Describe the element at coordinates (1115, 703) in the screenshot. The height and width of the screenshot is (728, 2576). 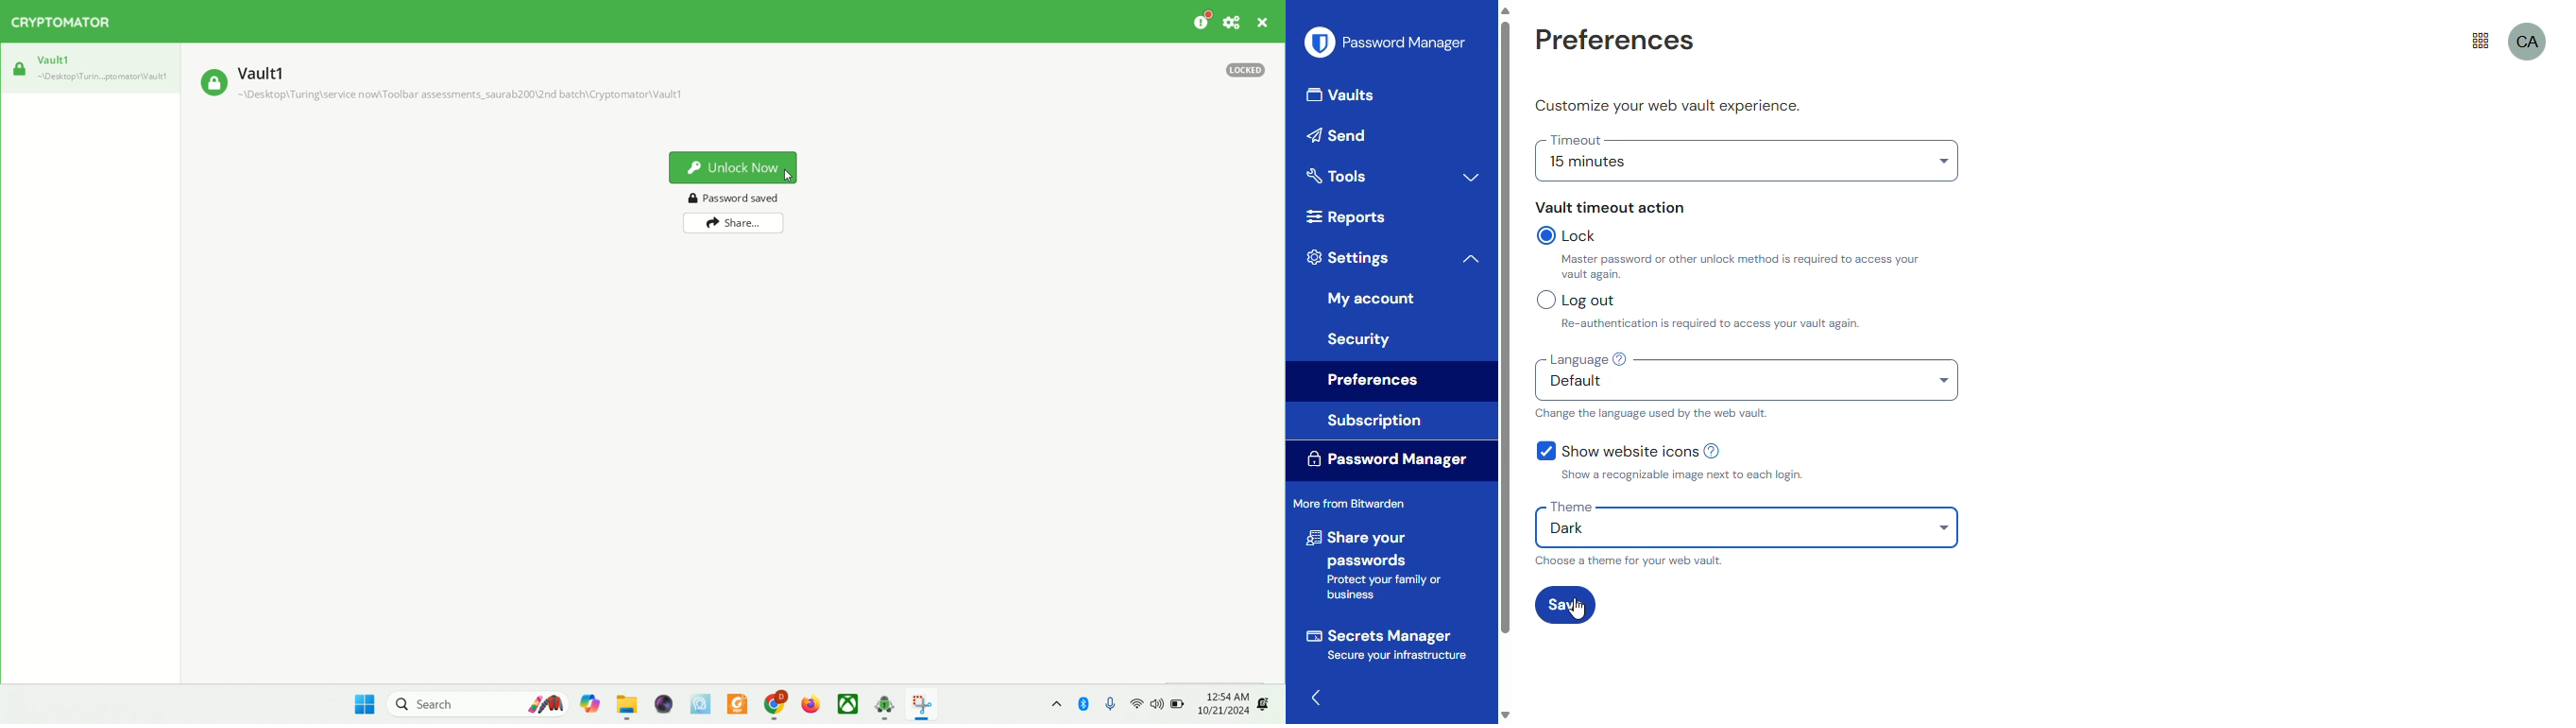
I see `microphone` at that location.